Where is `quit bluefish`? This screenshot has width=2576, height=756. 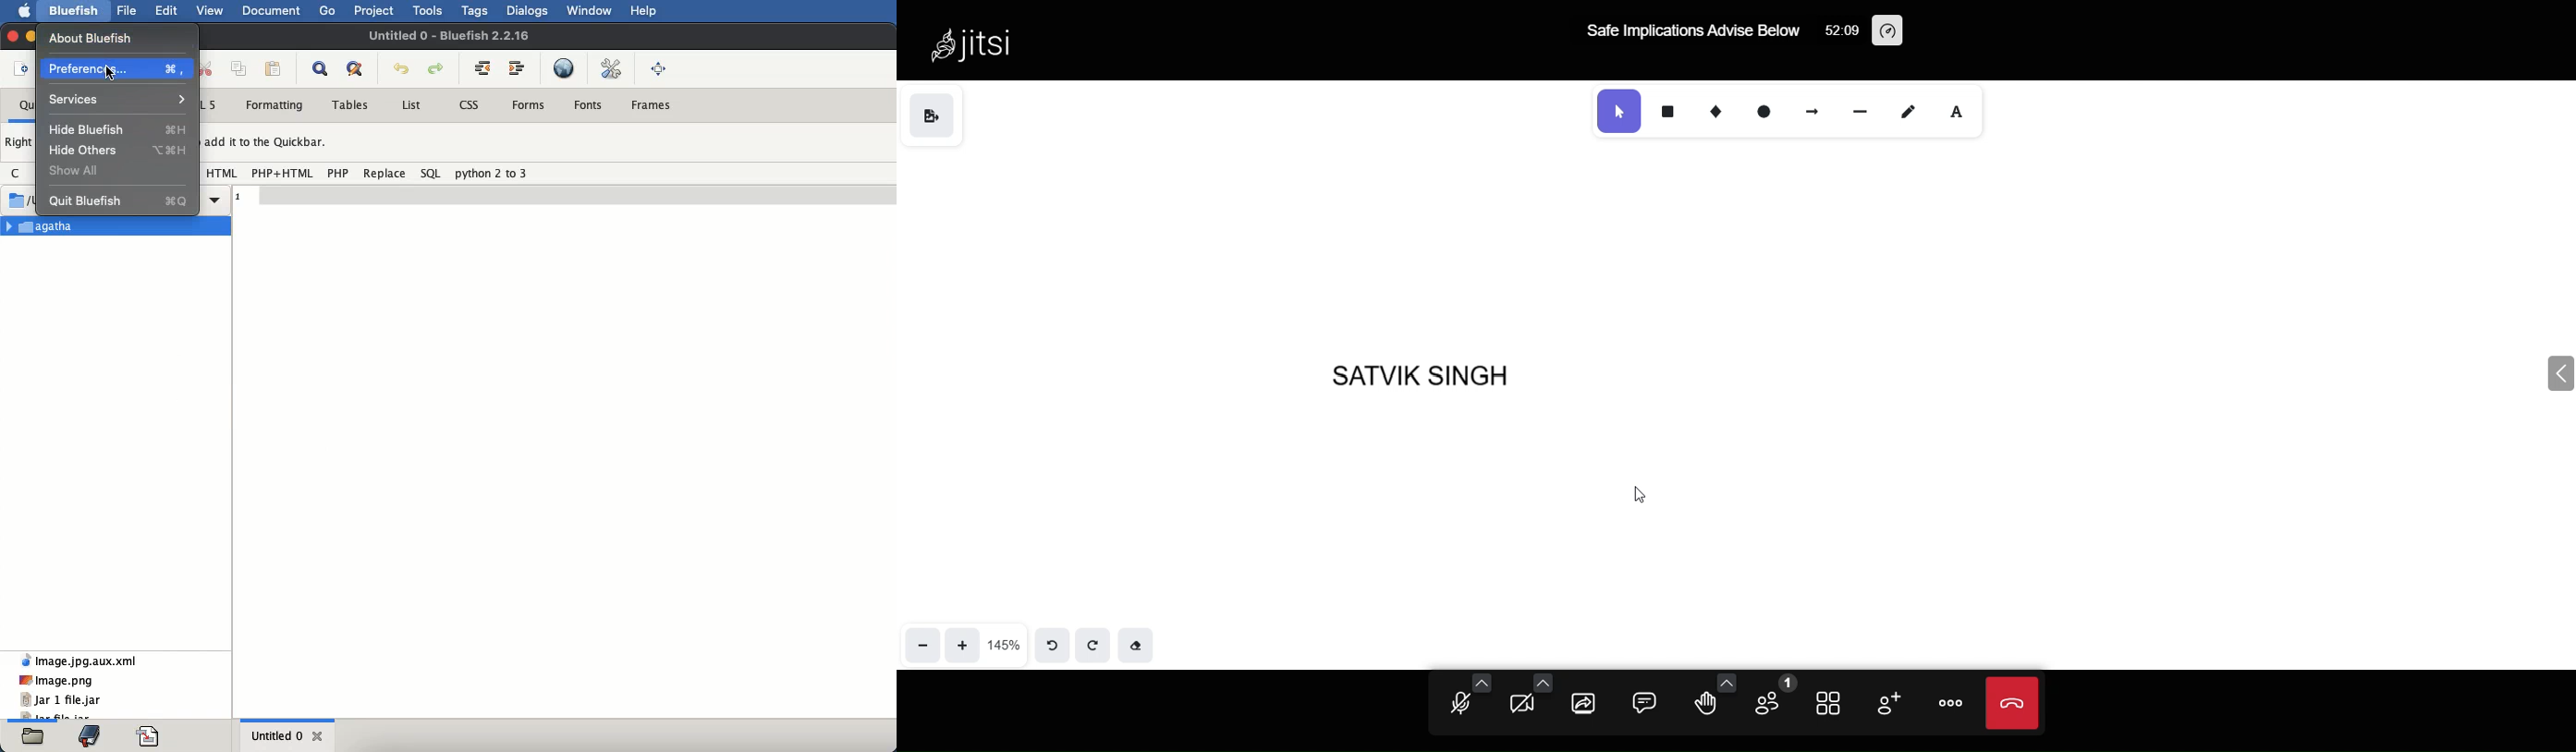 quit bluefish is located at coordinates (120, 200).